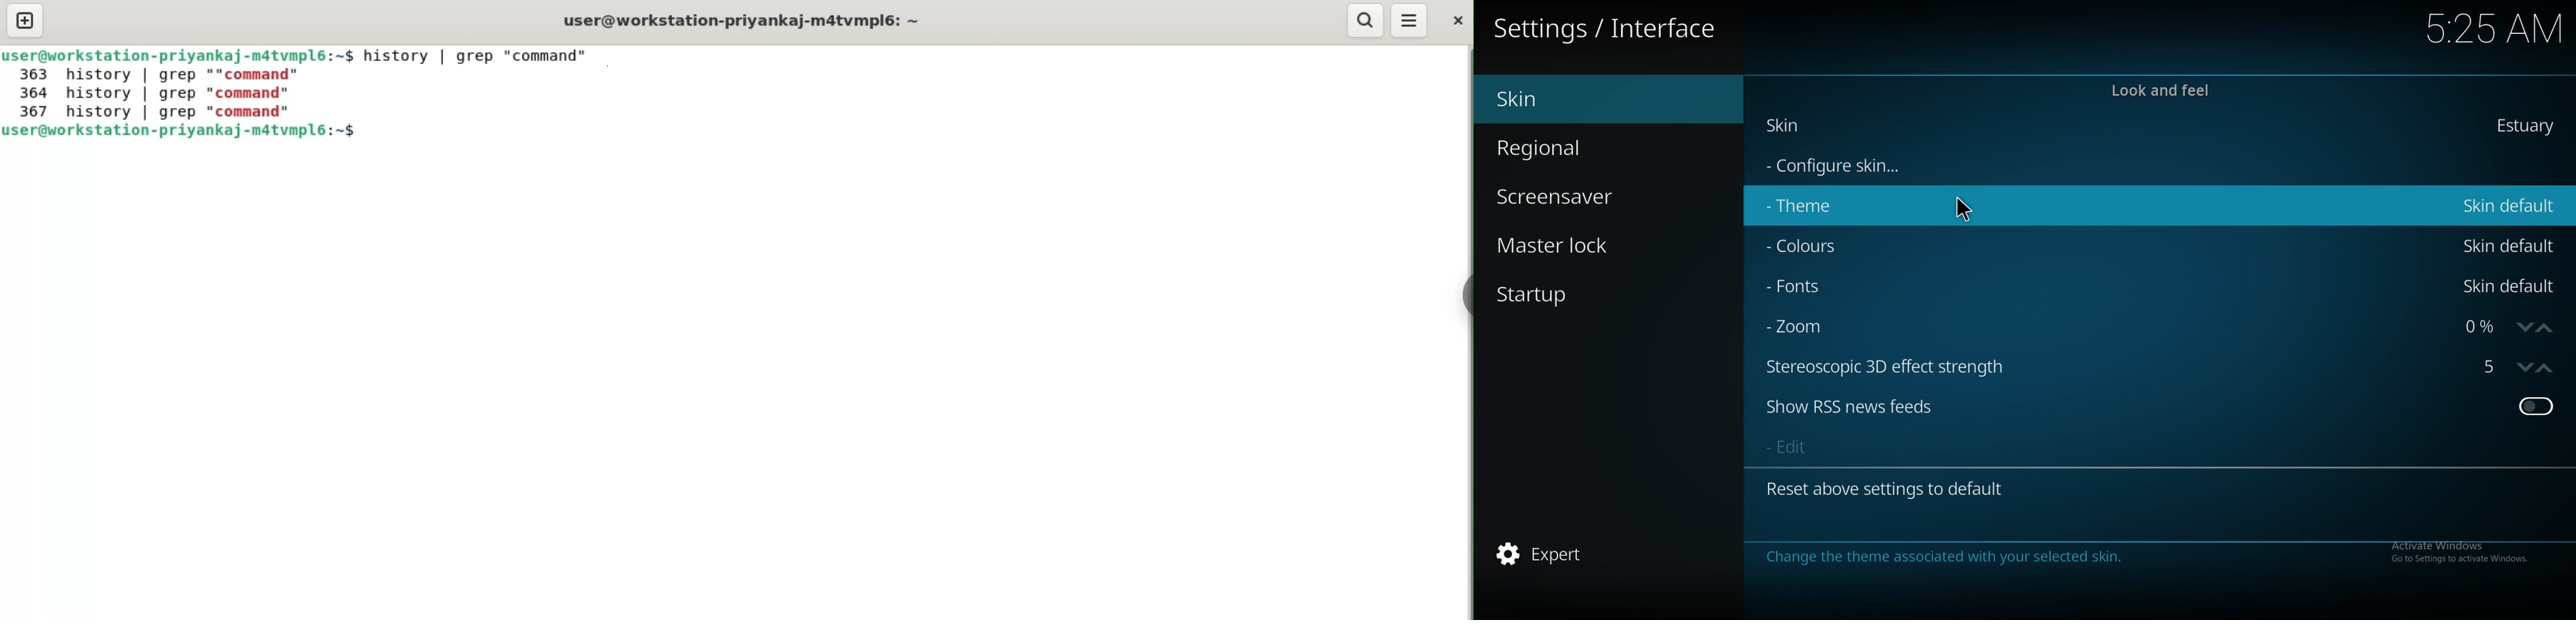 This screenshot has width=2576, height=644. What do you see at coordinates (1571, 149) in the screenshot?
I see `regional` at bounding box center [1571, 149].